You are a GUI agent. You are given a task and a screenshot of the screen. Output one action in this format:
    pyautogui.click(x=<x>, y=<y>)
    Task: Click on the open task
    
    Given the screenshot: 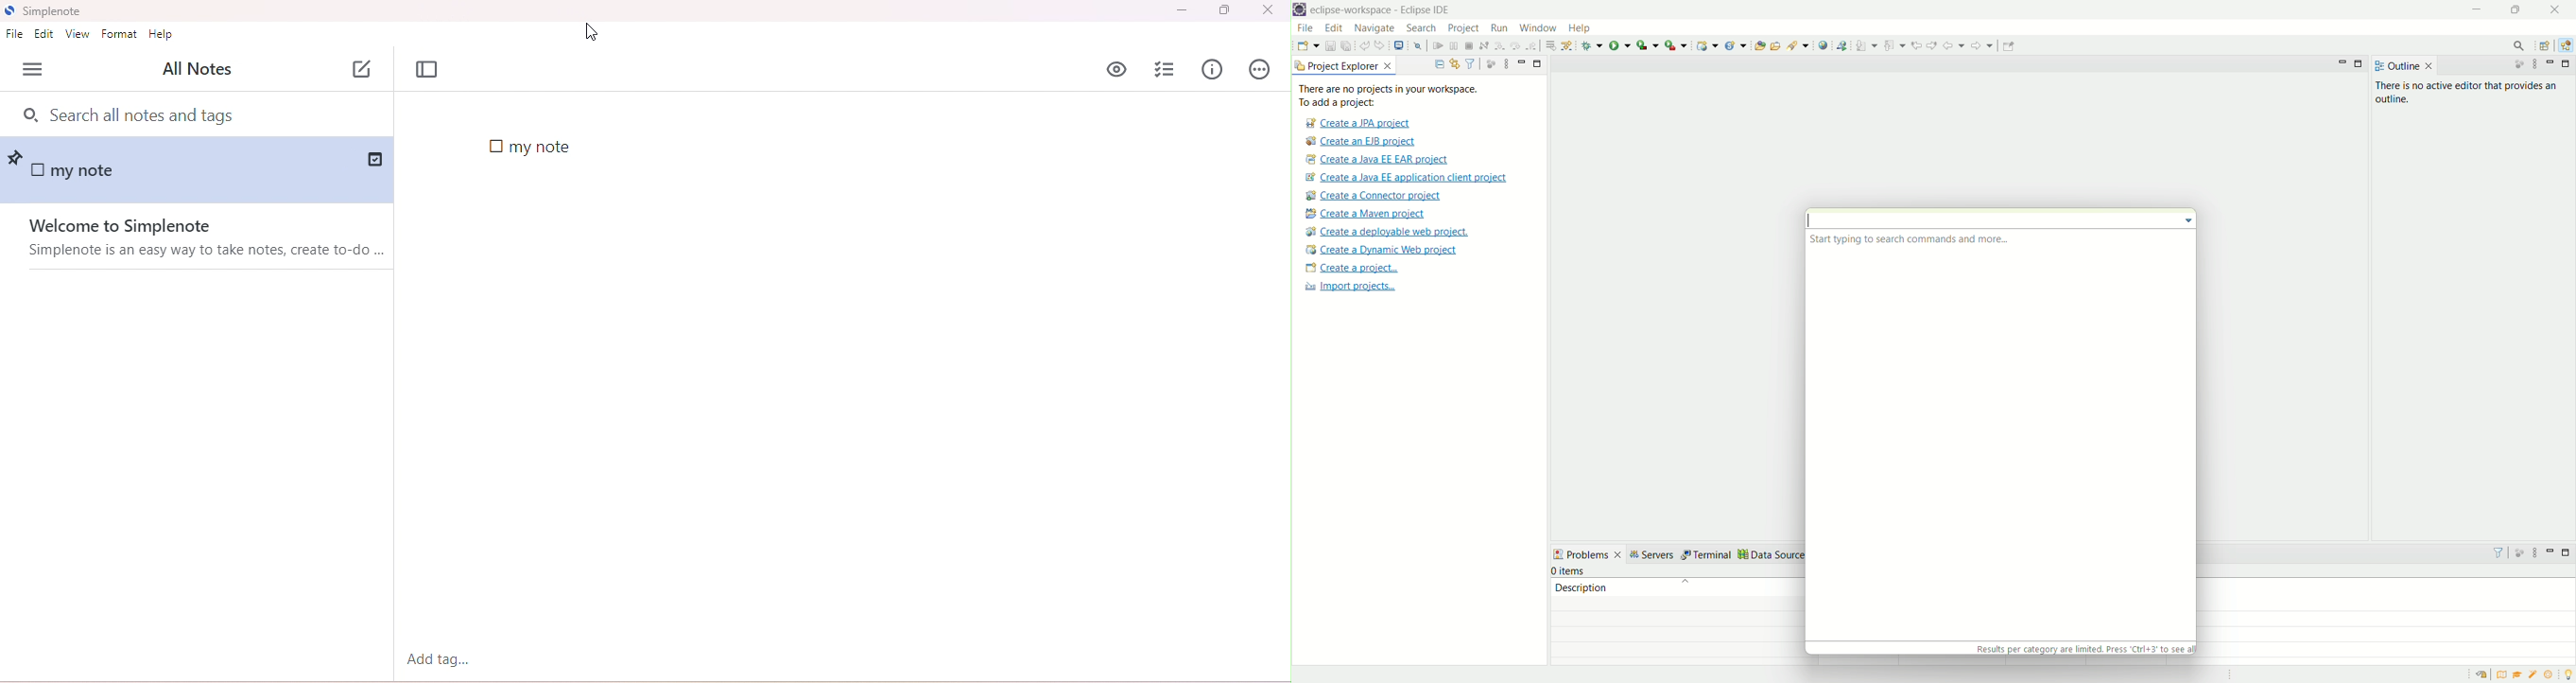 What is the action you would take?
    pyautogui.click(x=1776, y=46)
    